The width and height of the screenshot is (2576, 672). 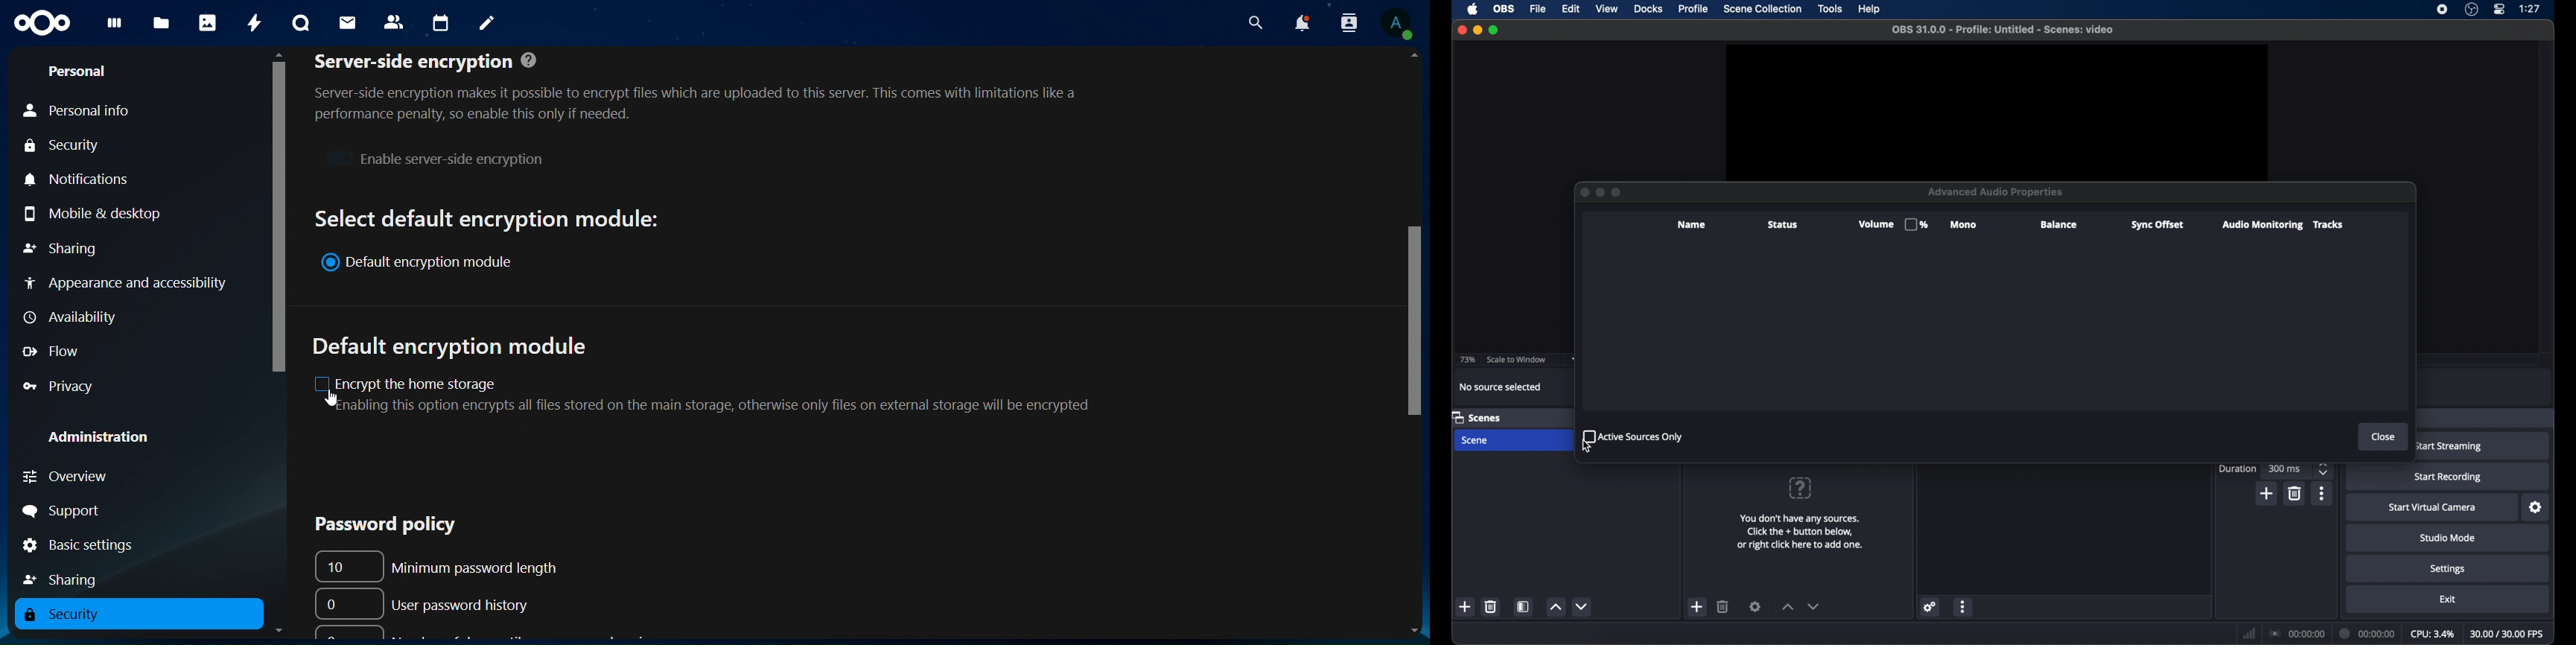 I want to click on , so click(x=1599, y=192).